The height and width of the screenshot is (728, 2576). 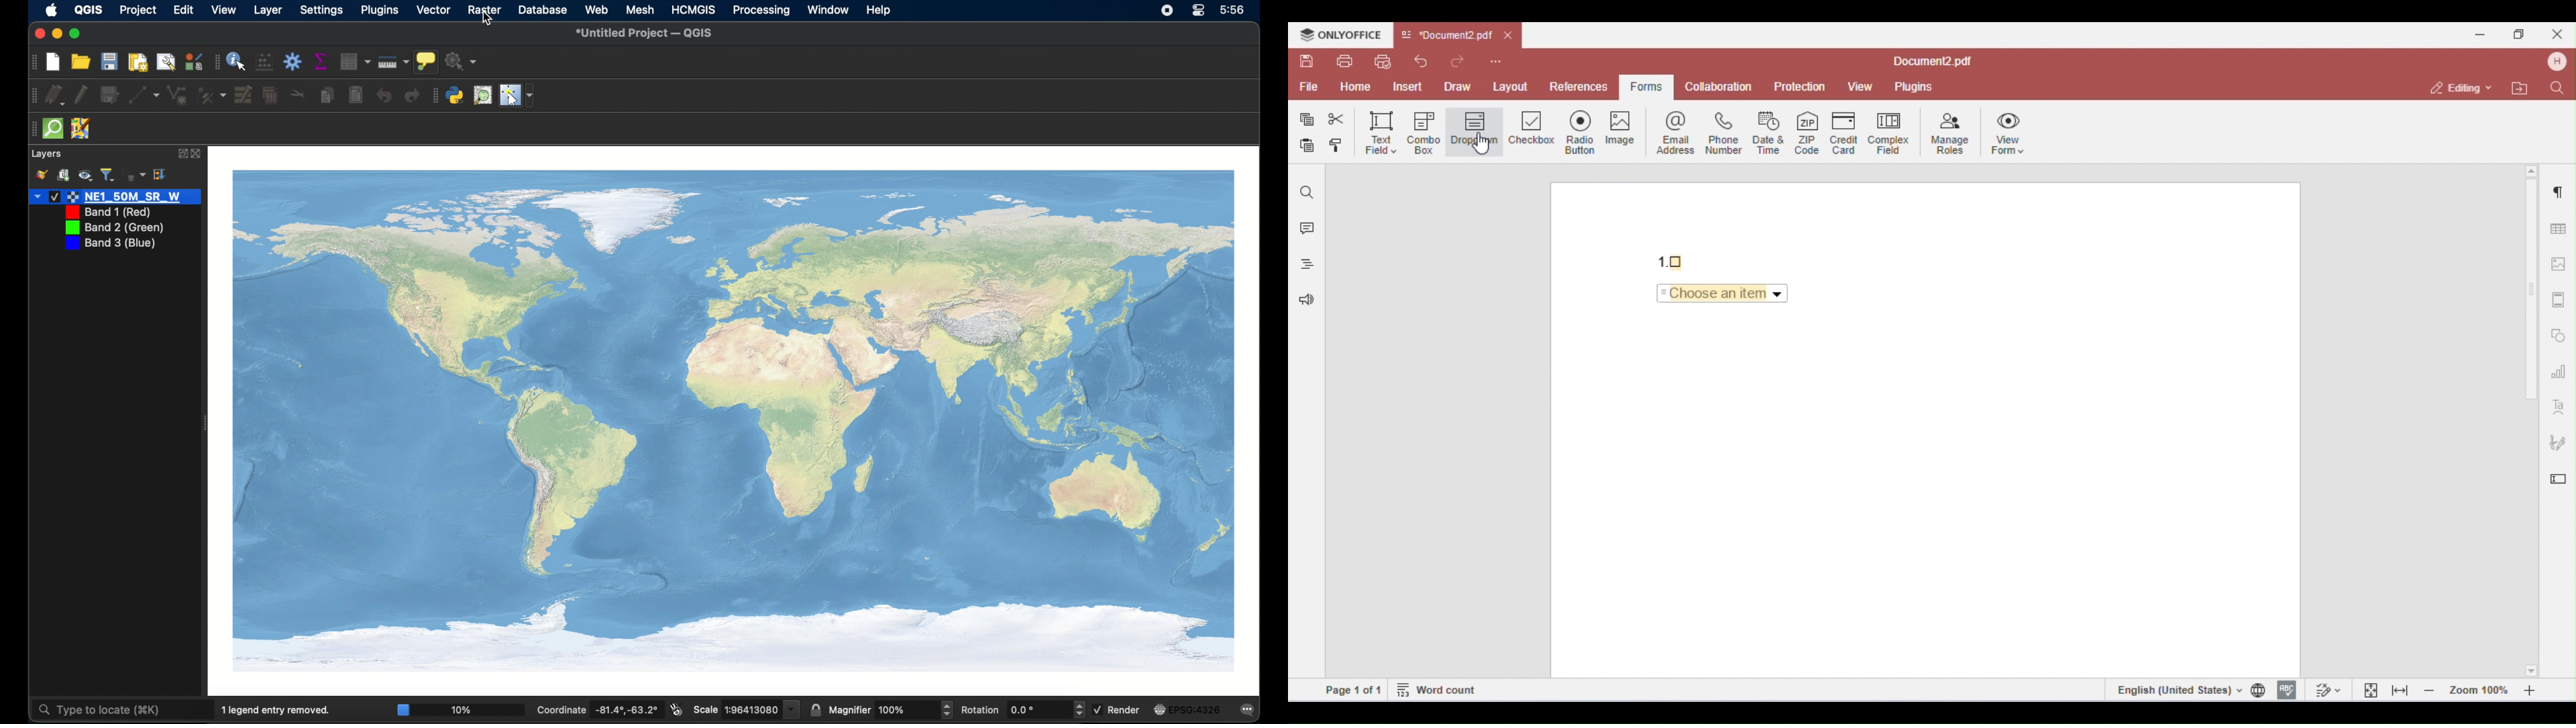 What do you see at coordinates (215, 62) in the screenshot?
I see `drag handle` at bounding box center [215, 62].